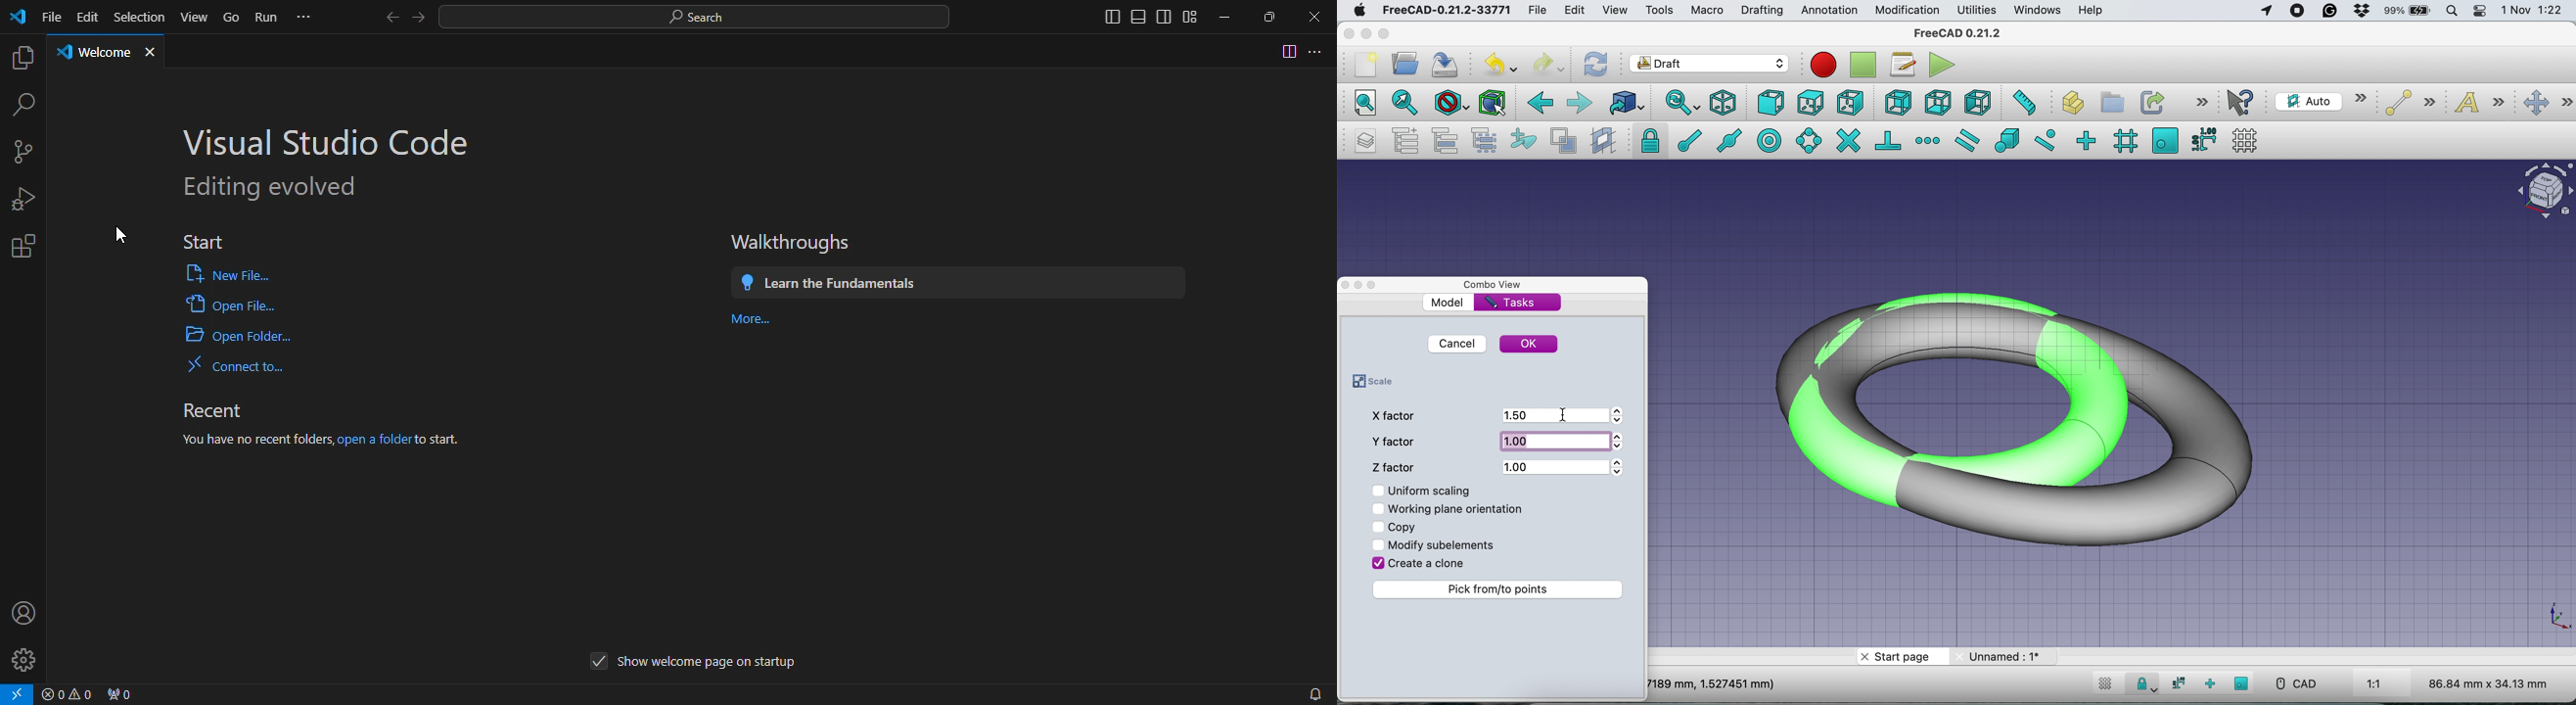  I want to click on 1.5, so click(1553, 415).